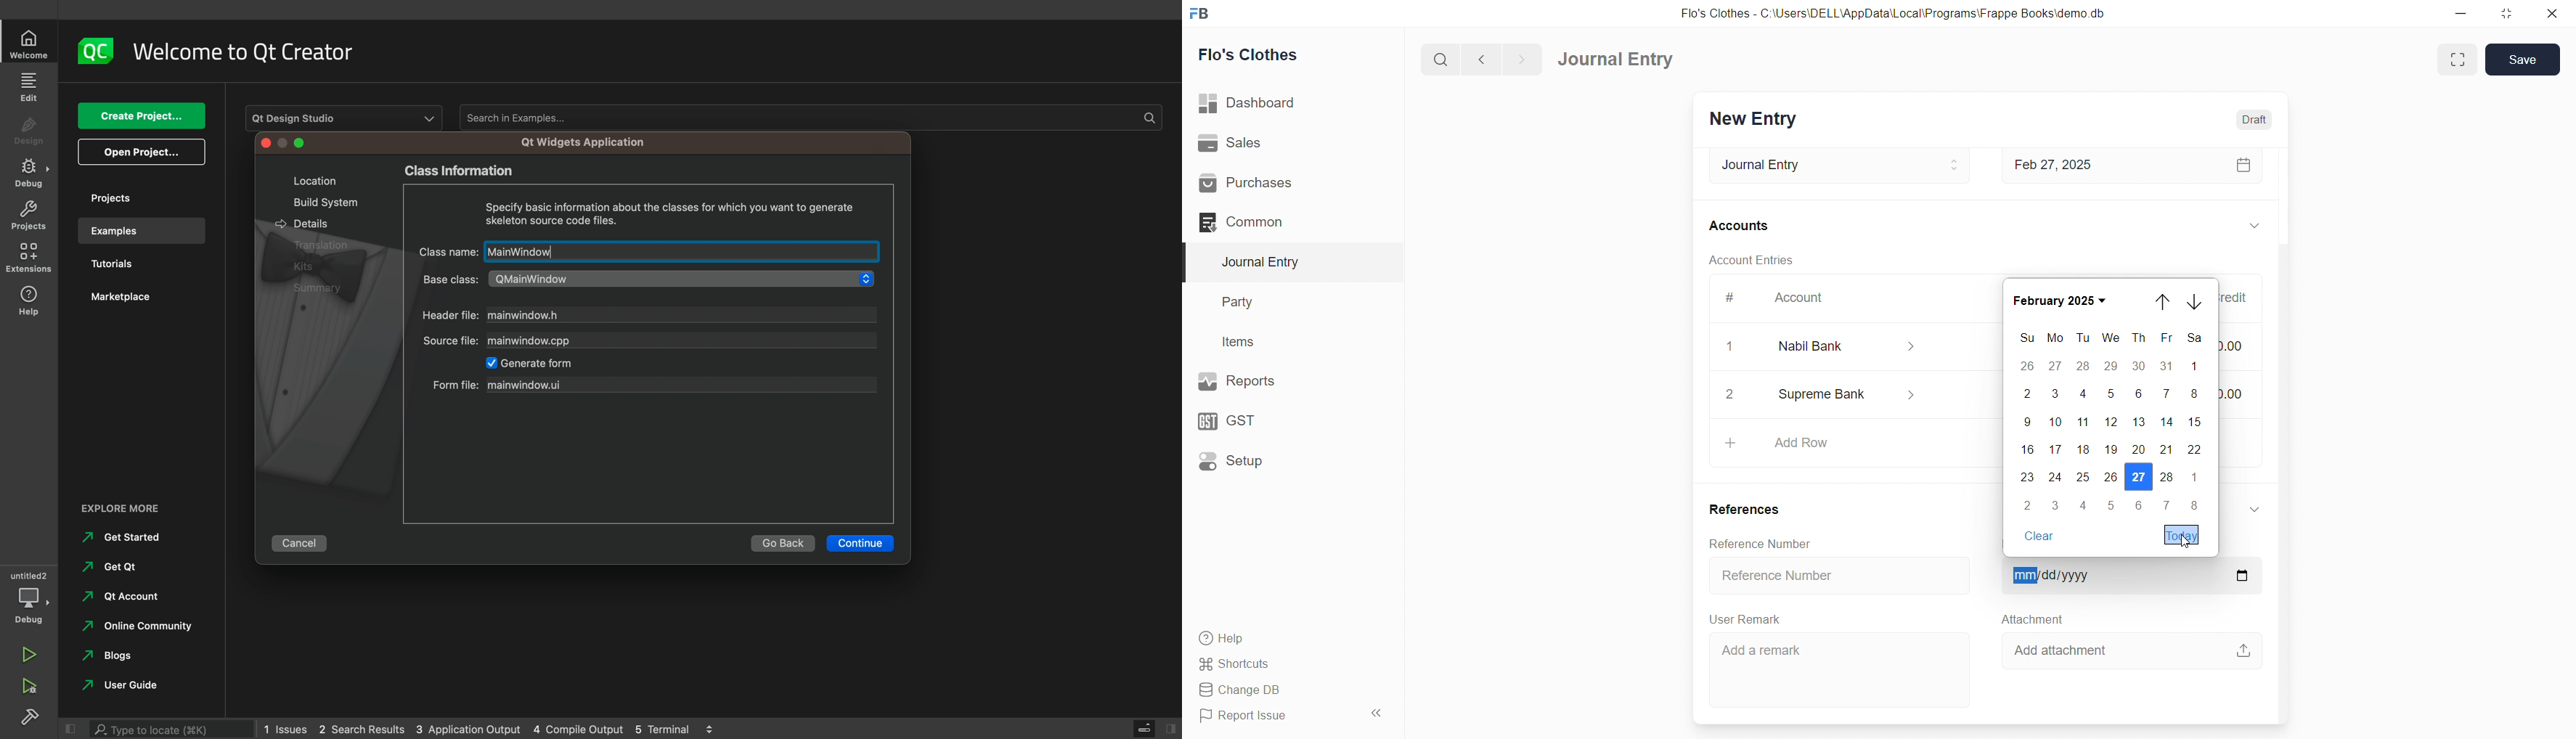 This screenshot has height=756, width=2576. Describe the element at coordinates (1744, 618) in the screenshot. I see `User Remark` at that location.